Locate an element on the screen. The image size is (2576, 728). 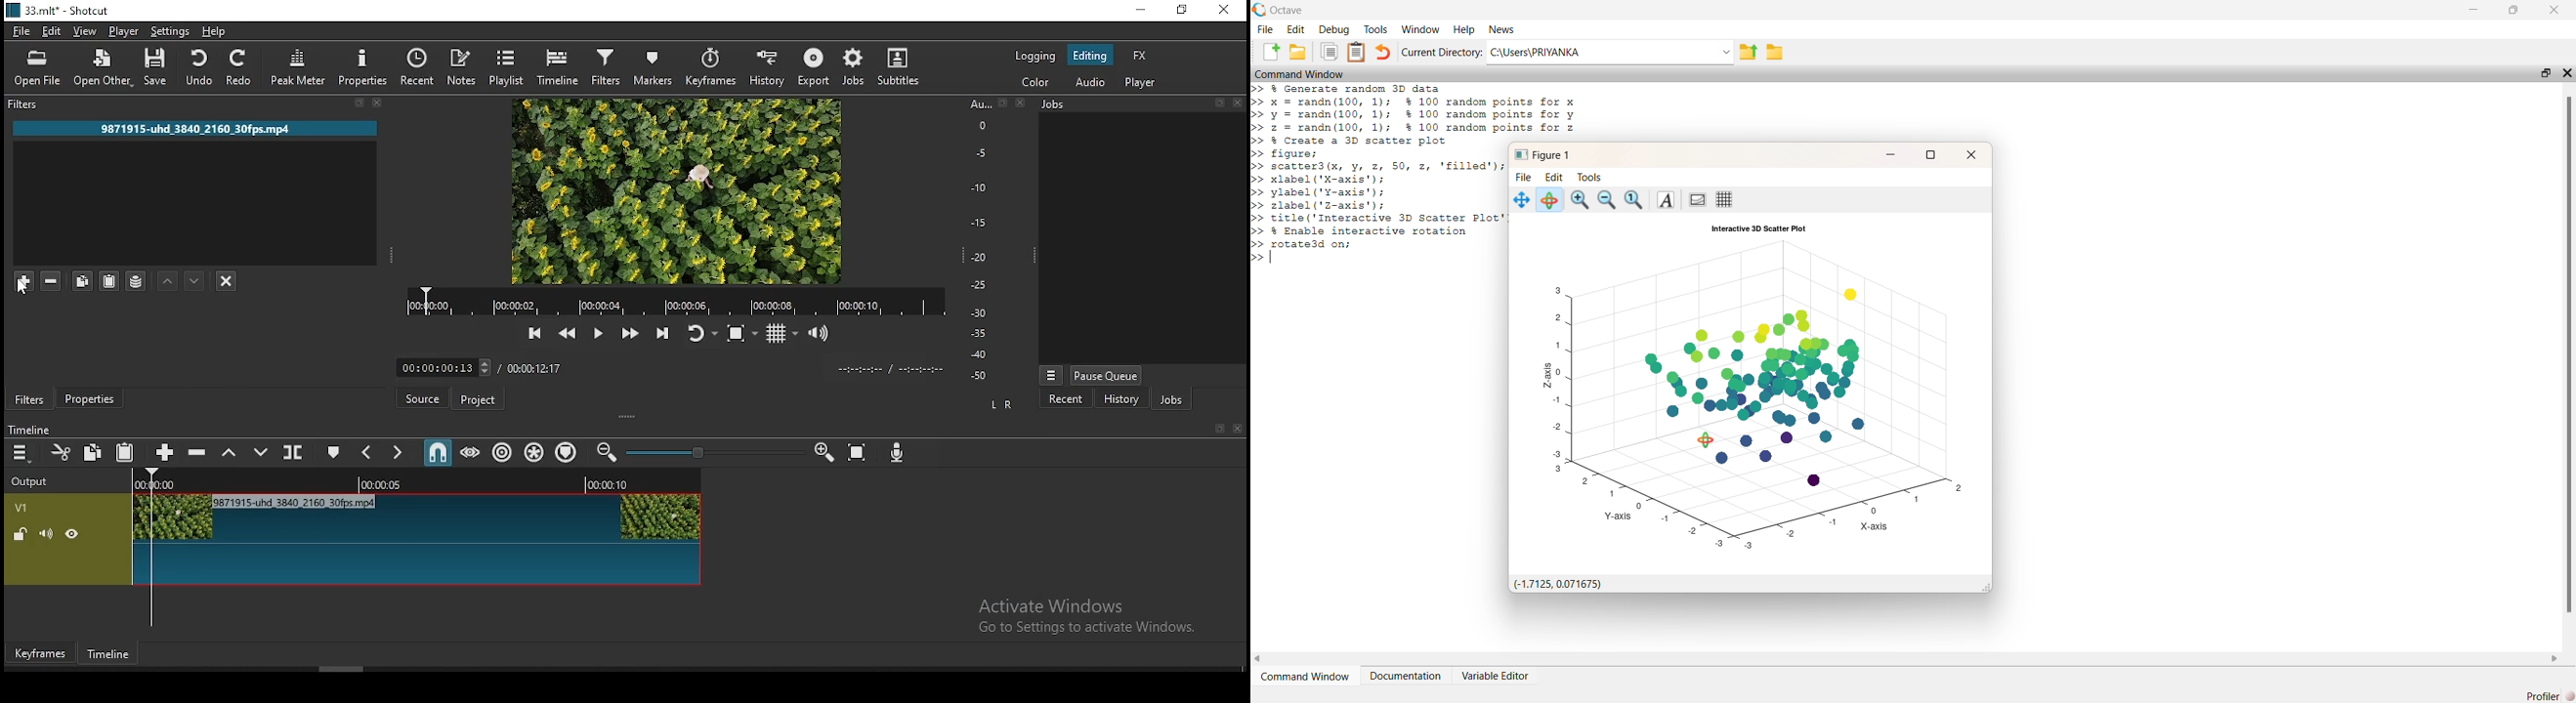
resize is located at coordinates (2514, 10).